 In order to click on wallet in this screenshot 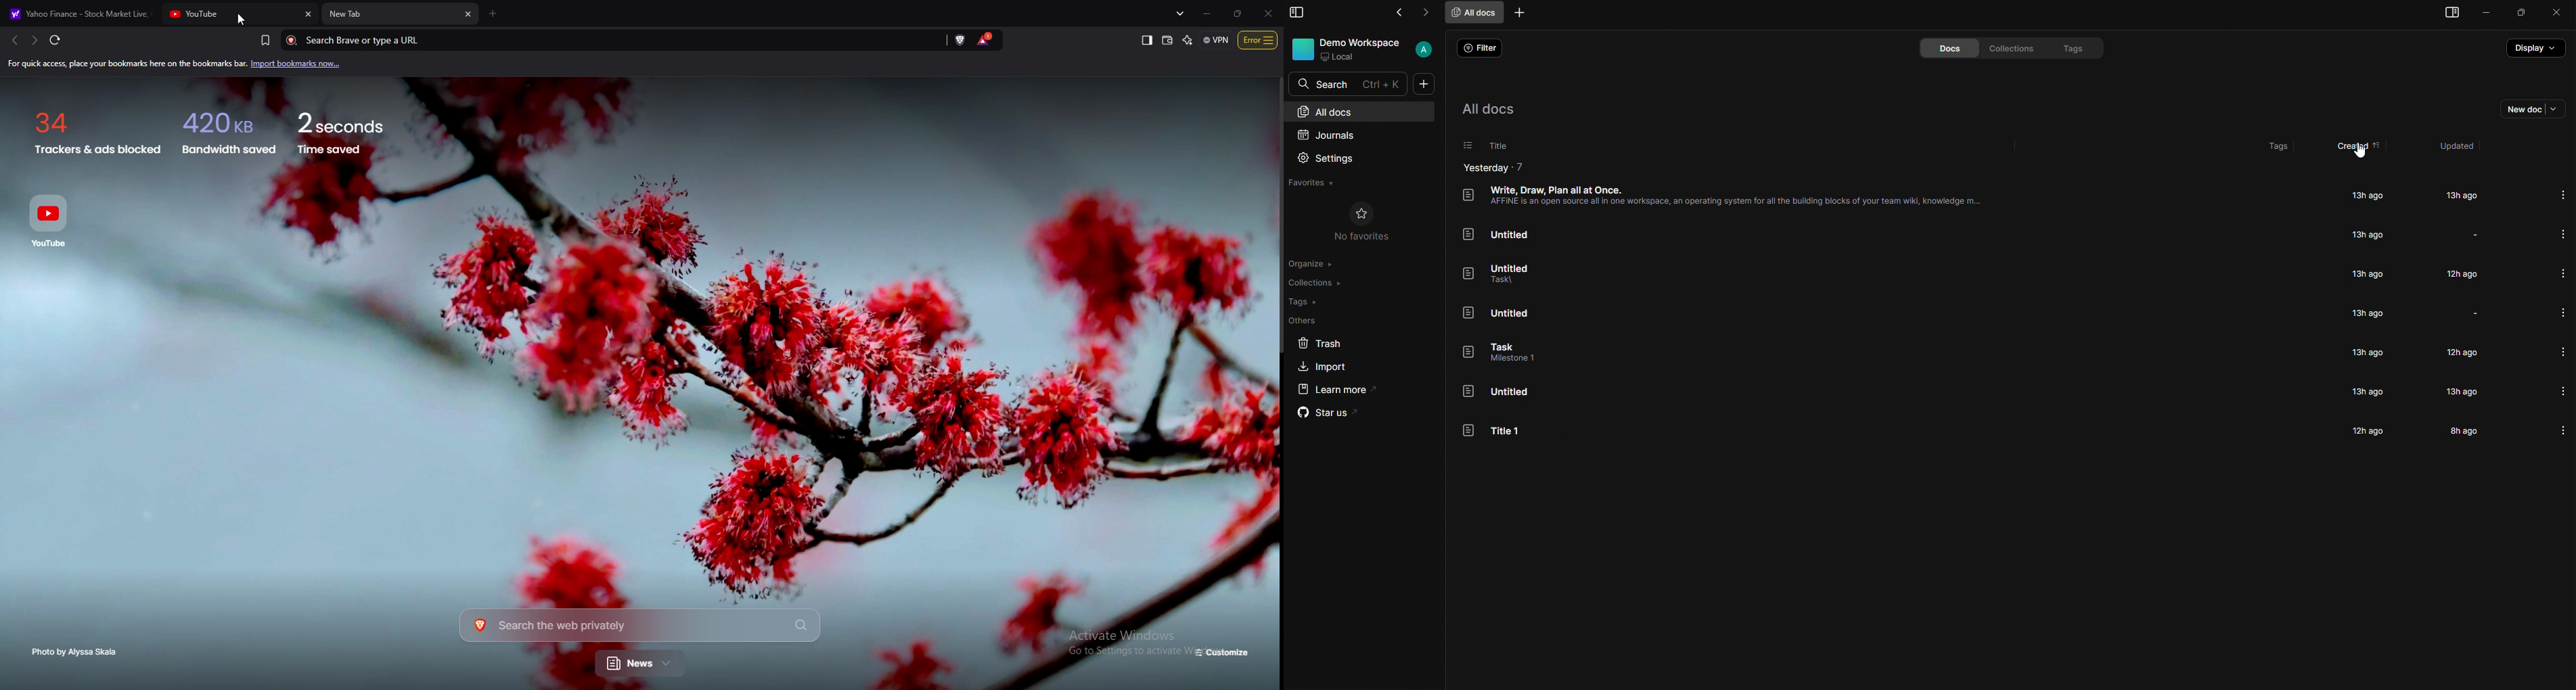, I will do `click(1168, 40)`.